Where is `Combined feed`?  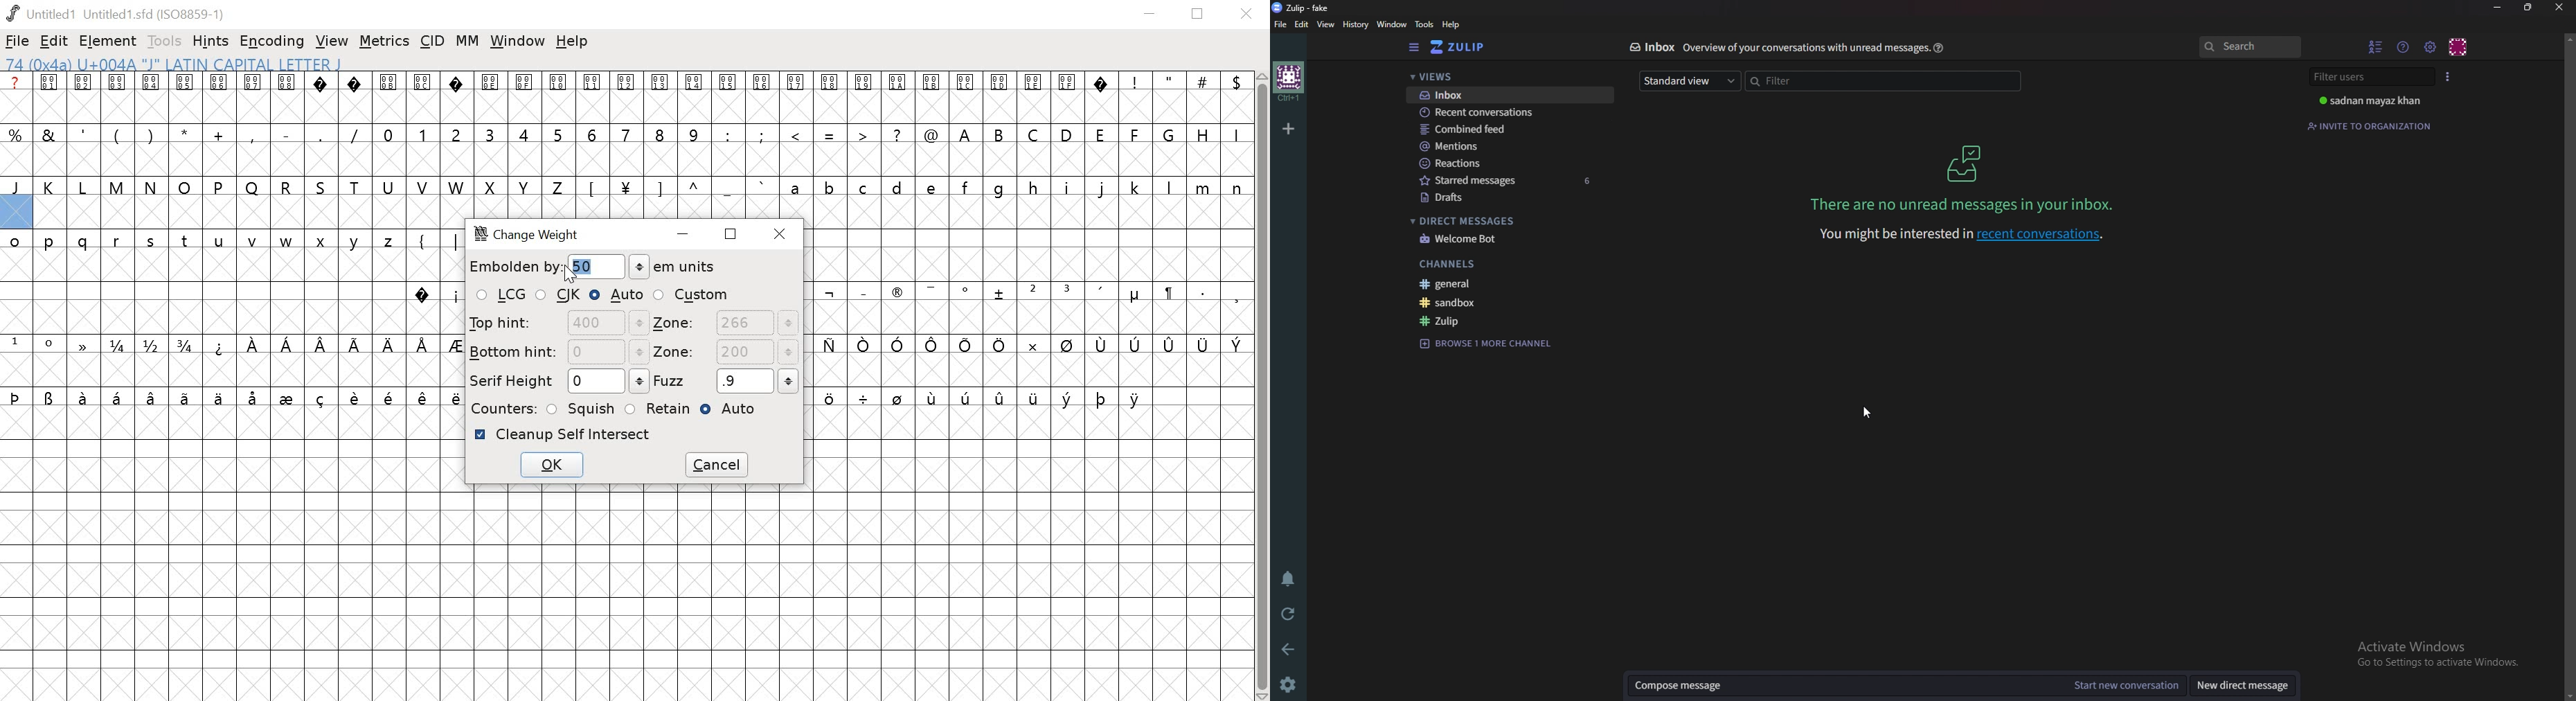
Combined feed is located at coordinates (1504, 130).